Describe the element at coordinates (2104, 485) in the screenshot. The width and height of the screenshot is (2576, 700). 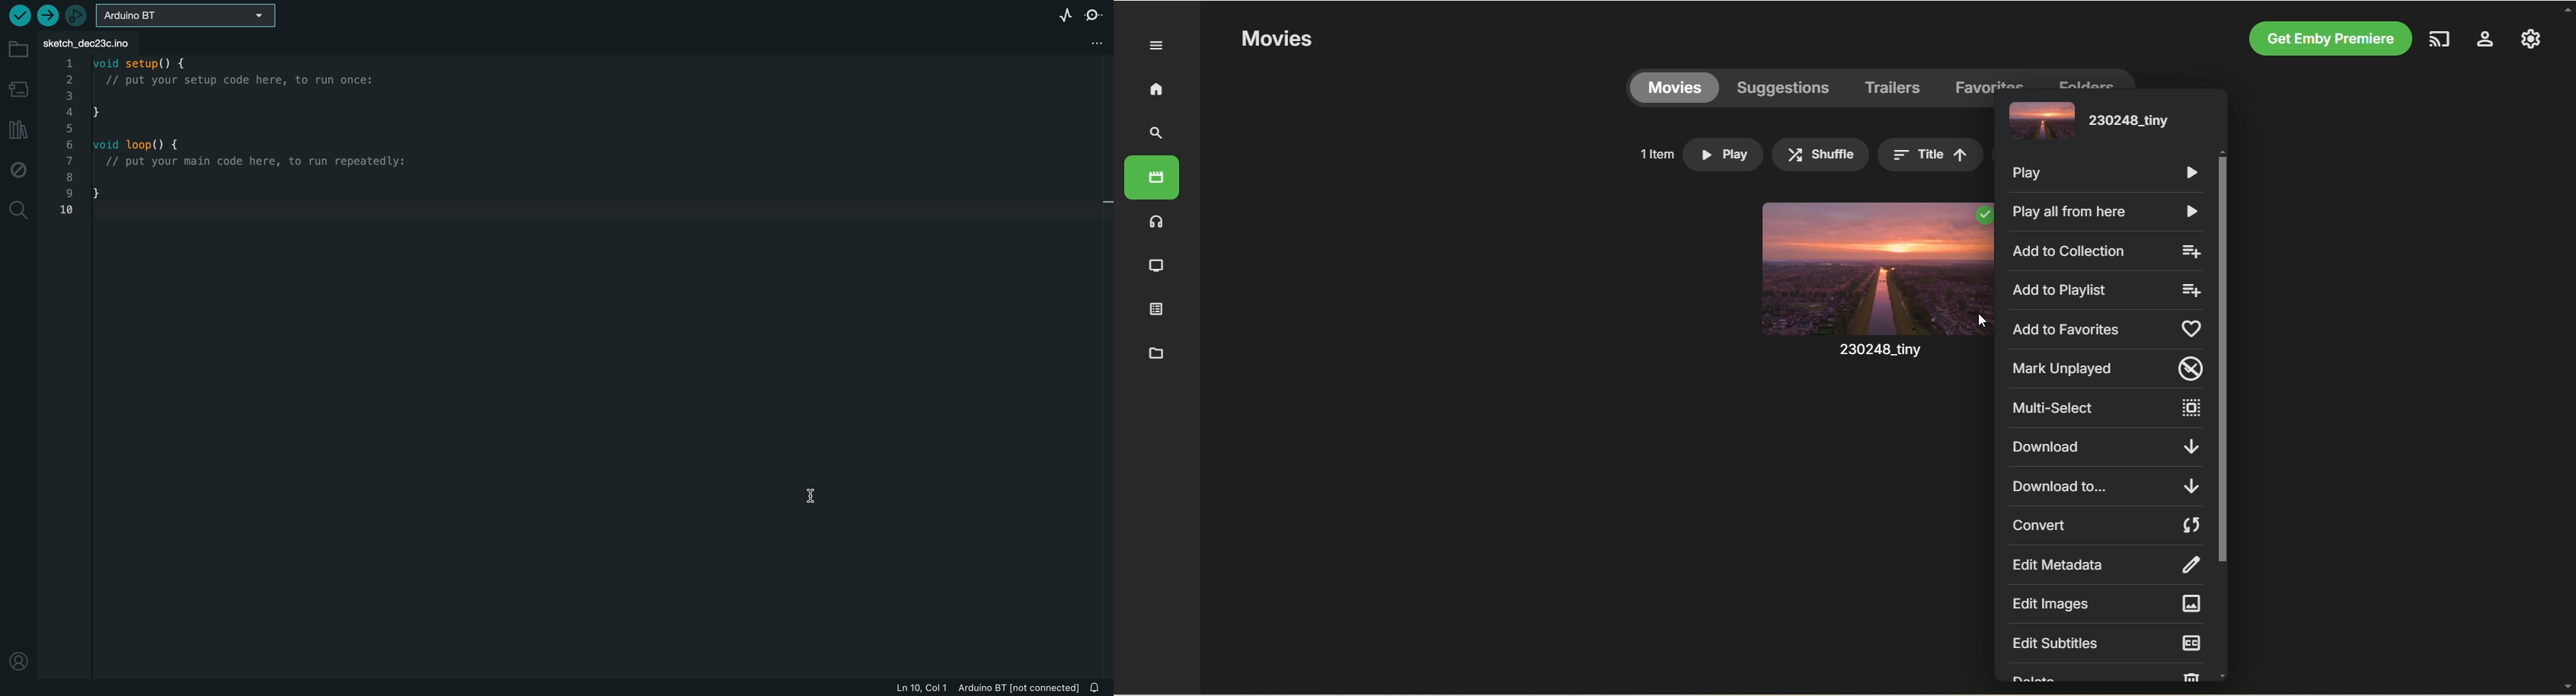
I see `download to` at that location.